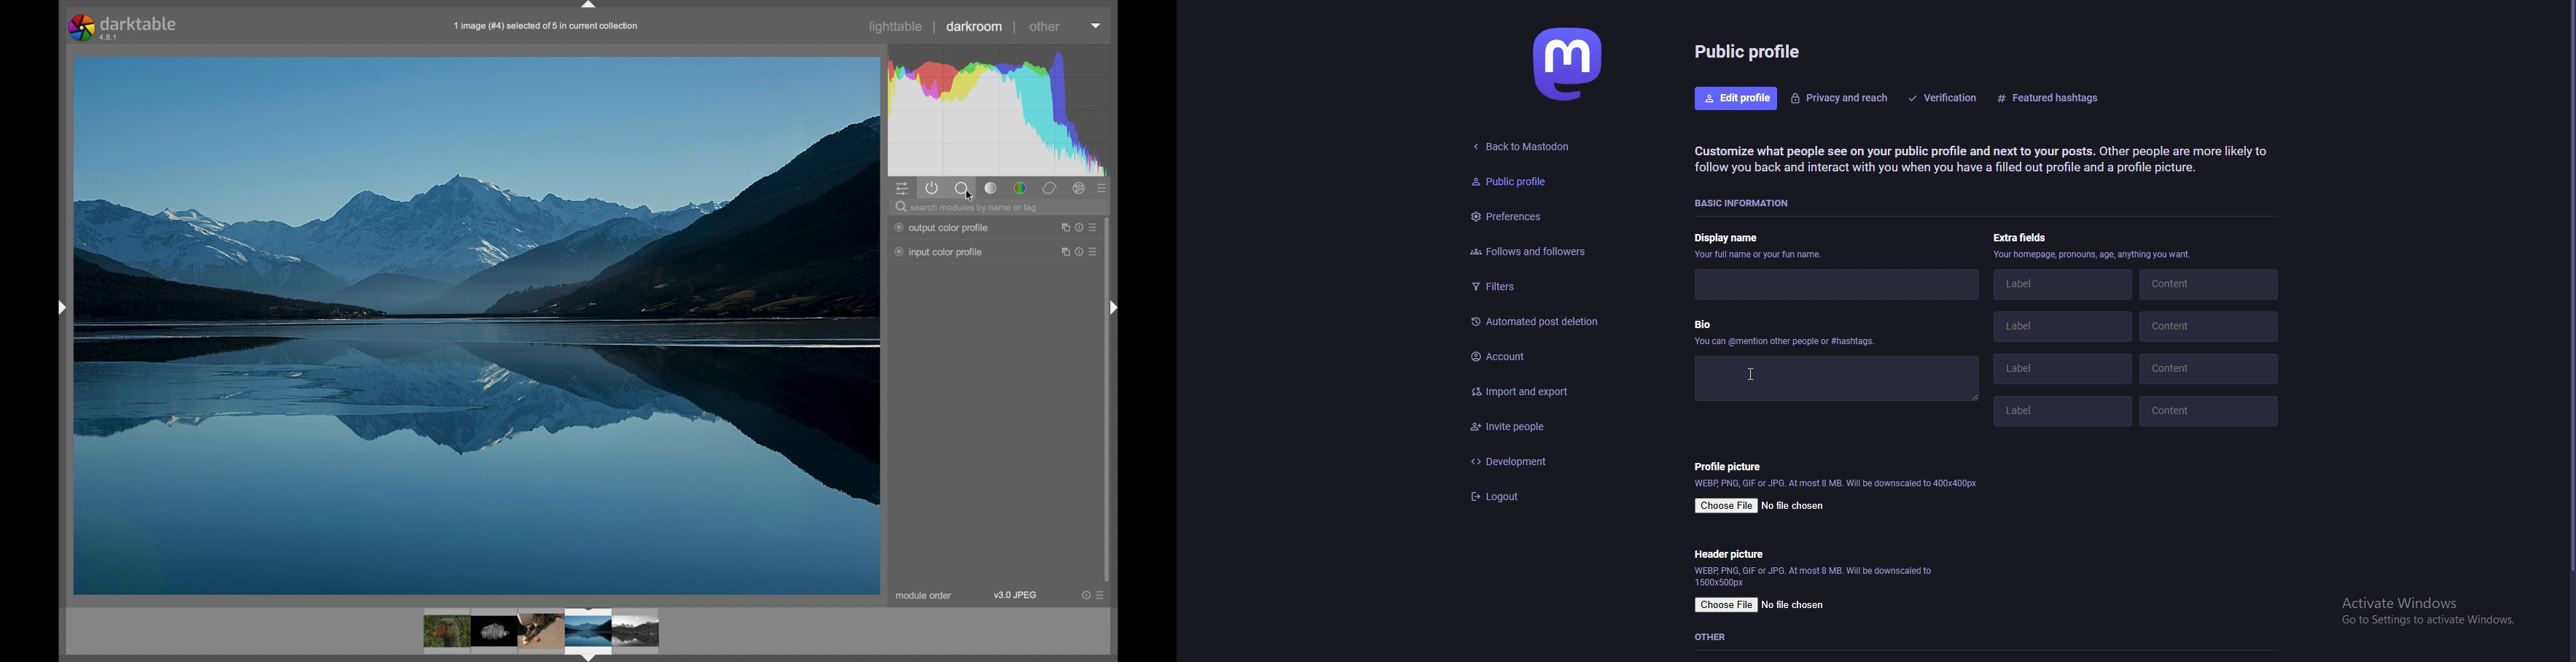 The width and height of the screenshot is (2576, 672). What do you see at coordinates (1545, 393) in the screenshot?
I see `import and export` at bounding box center [1545, 393].